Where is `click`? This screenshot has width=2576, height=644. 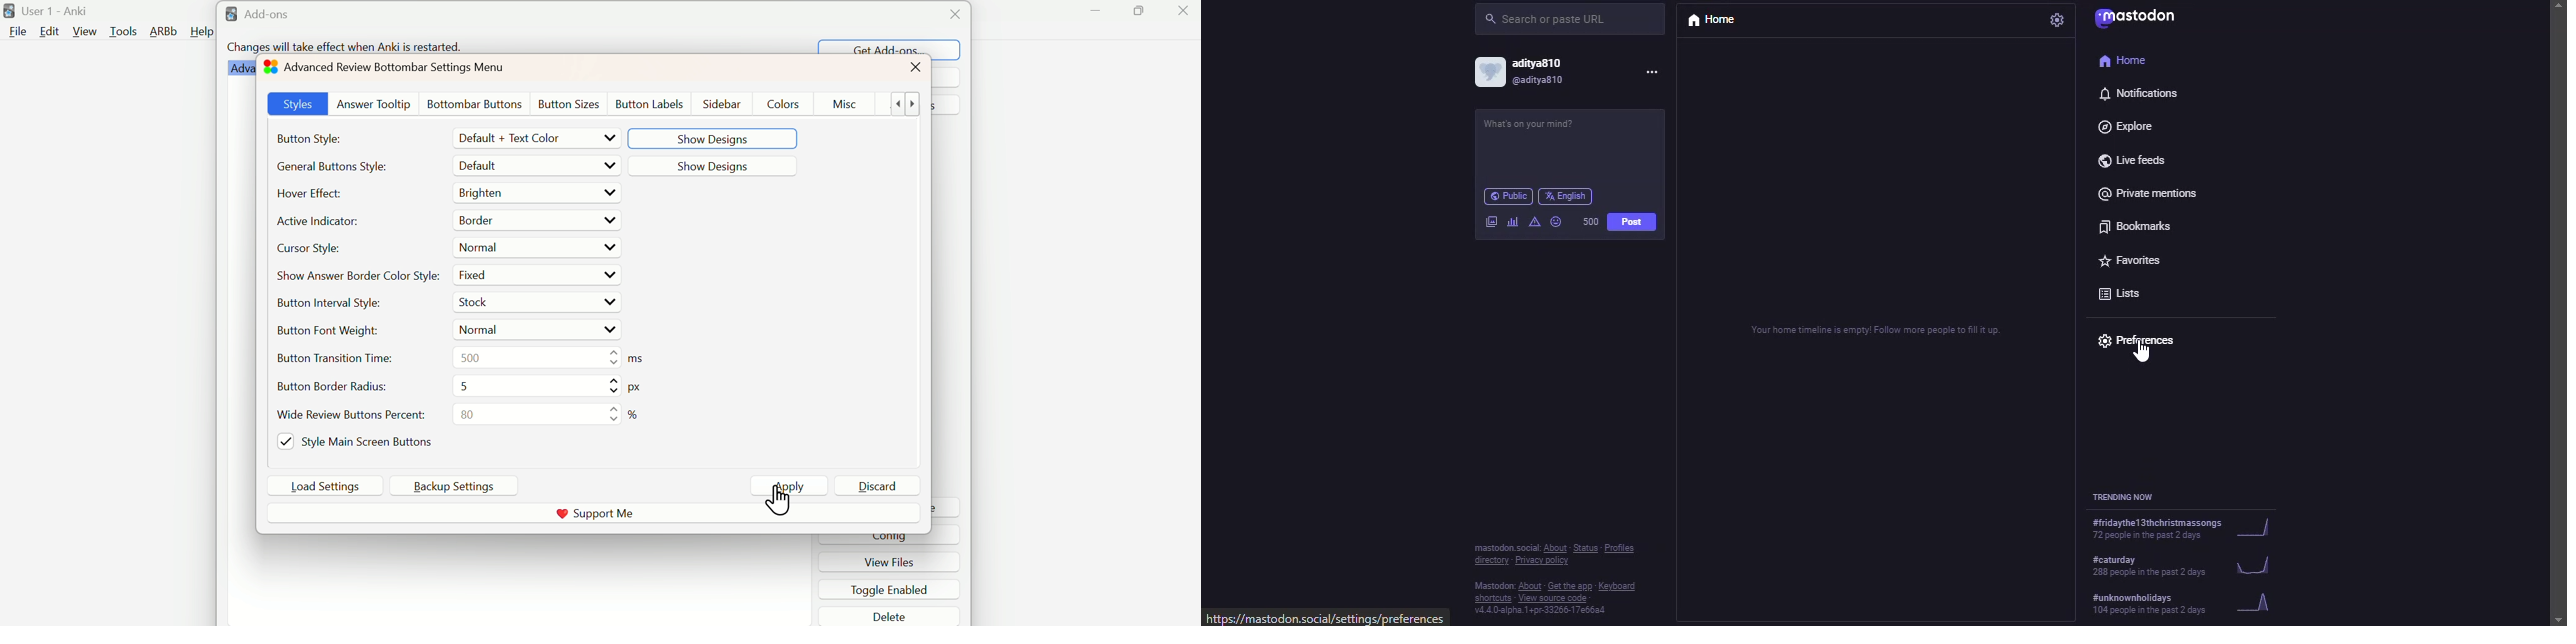
click is located at coordinates (782, 503).